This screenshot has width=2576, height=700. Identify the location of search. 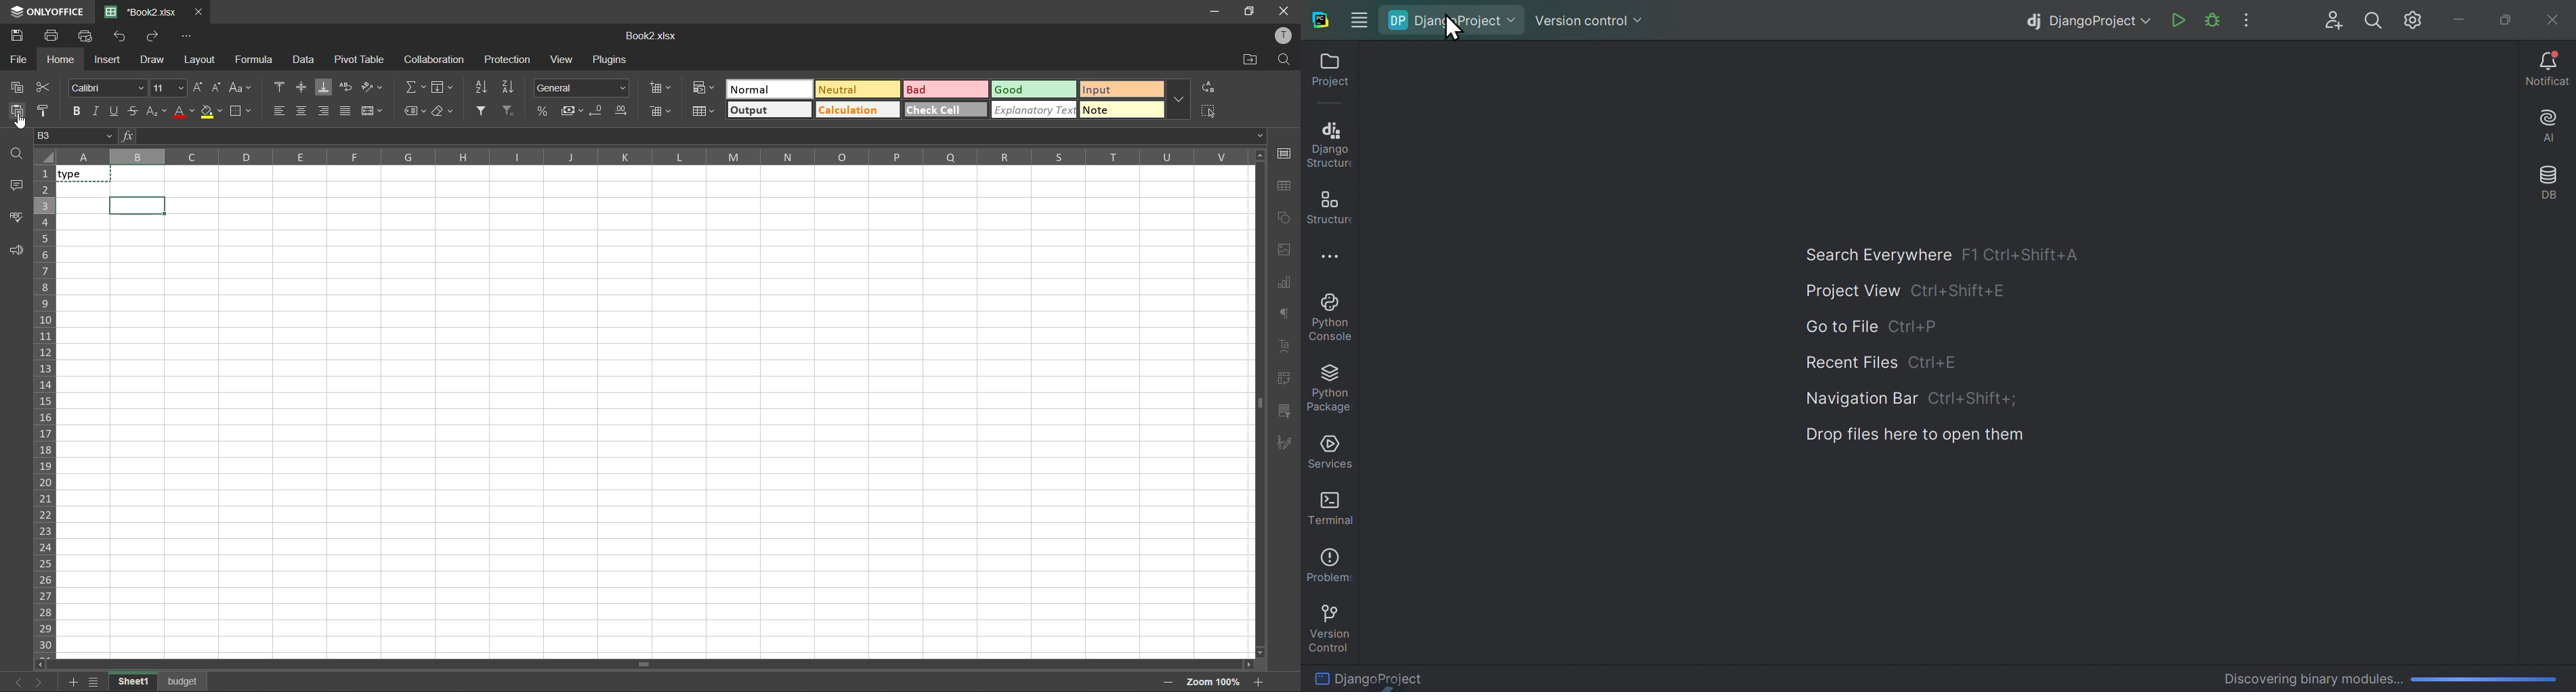
(2374, 21).